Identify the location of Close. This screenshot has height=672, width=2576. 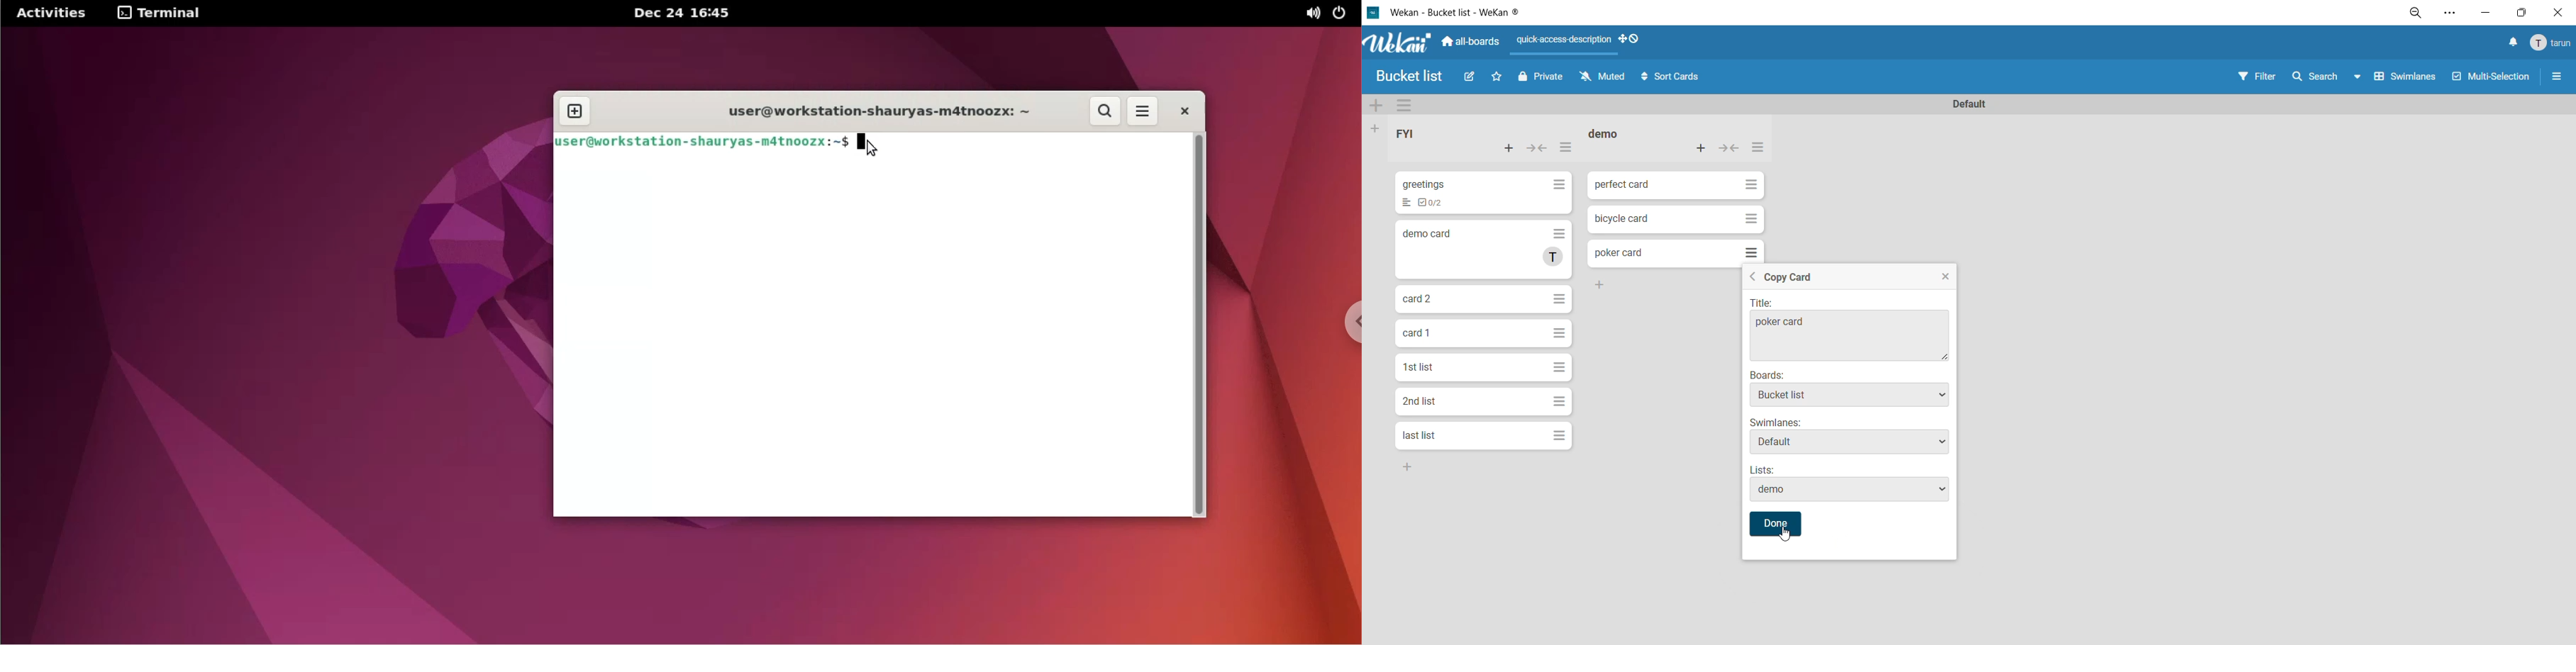
(1945, 276).